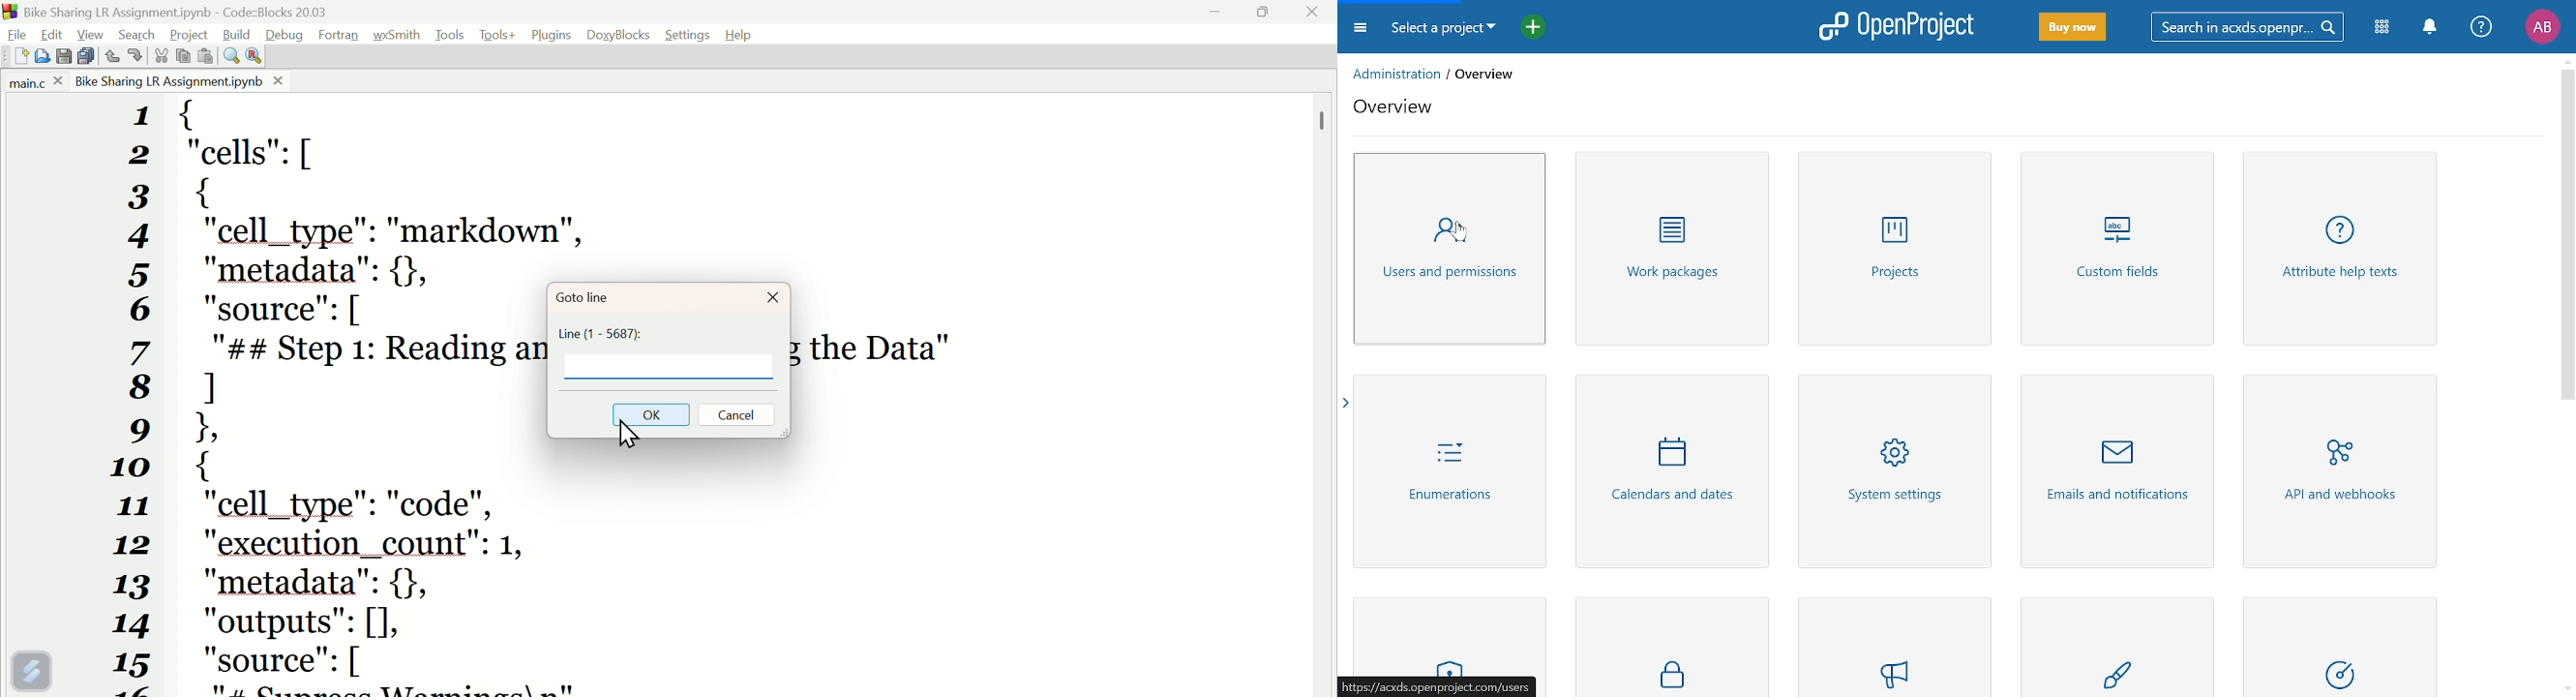 Image resolution: width=2576 pixels, height=700 pixels. I want to click on Attribute help texts, so click(2344, 253).